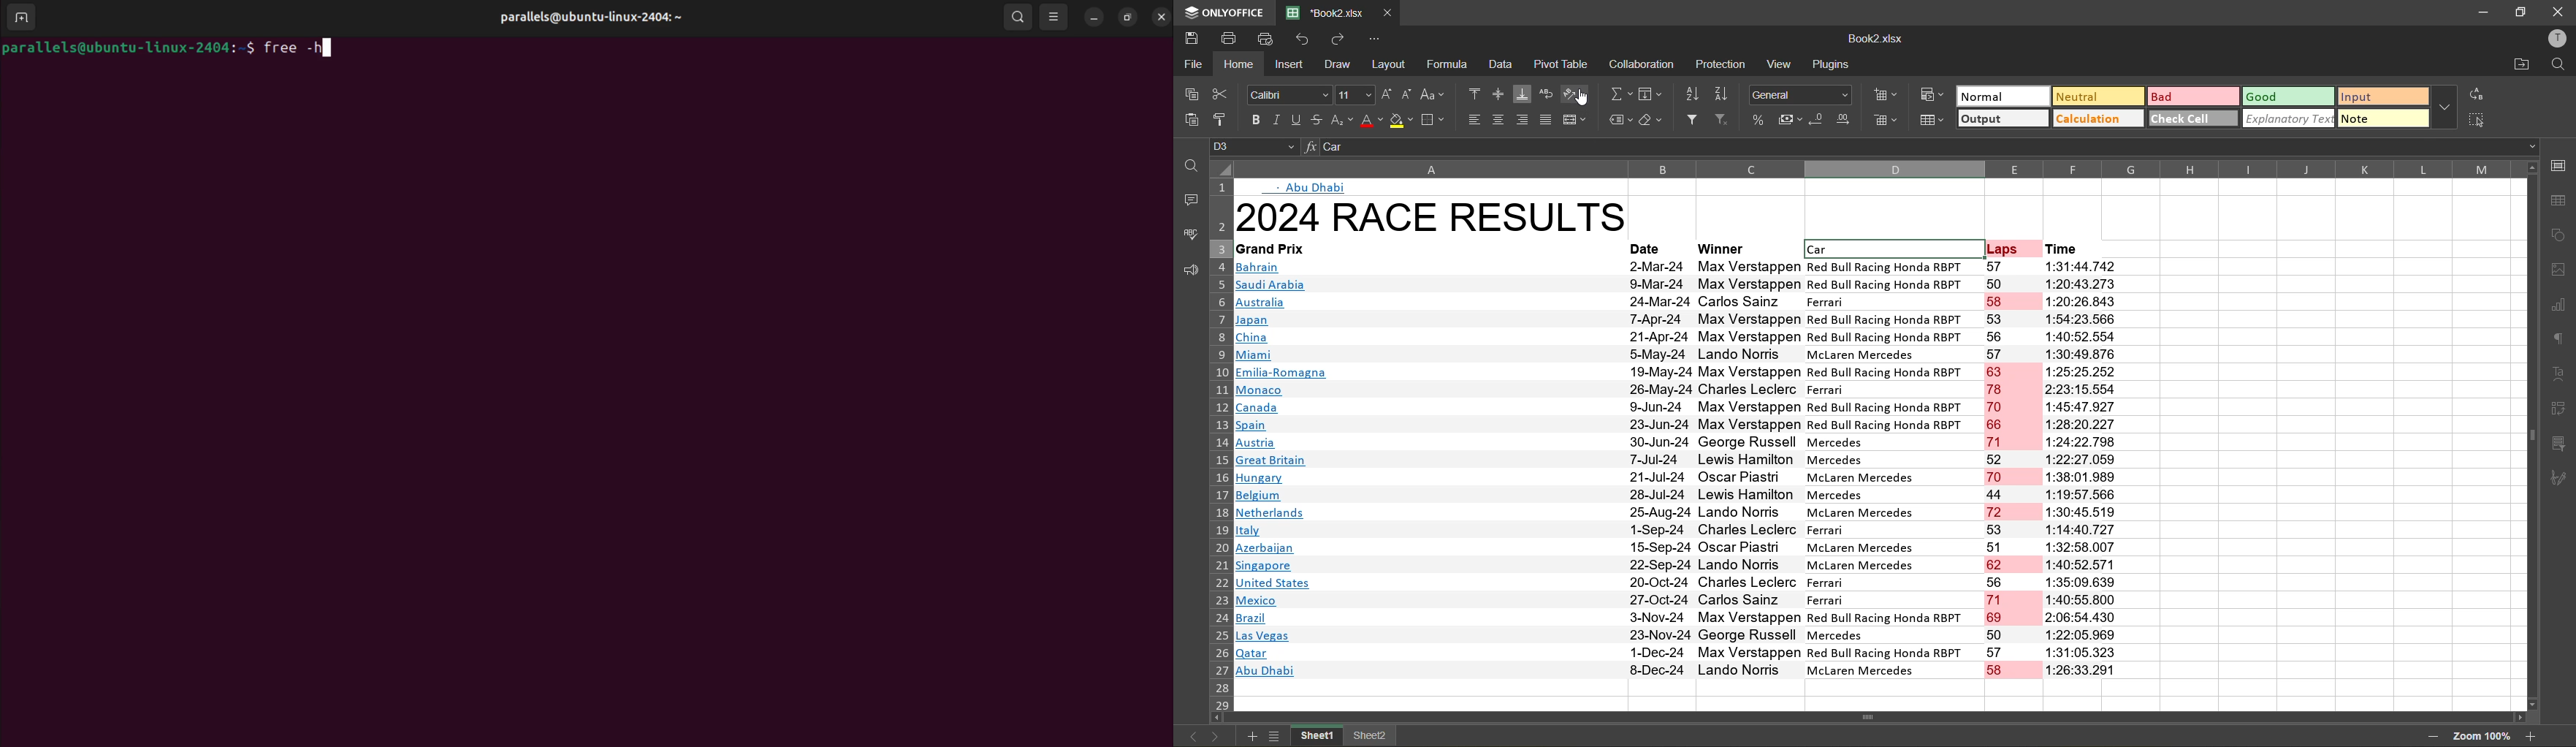 This screenshot has width=2576, height=756. I want to click on layout, so click(1387, 66).